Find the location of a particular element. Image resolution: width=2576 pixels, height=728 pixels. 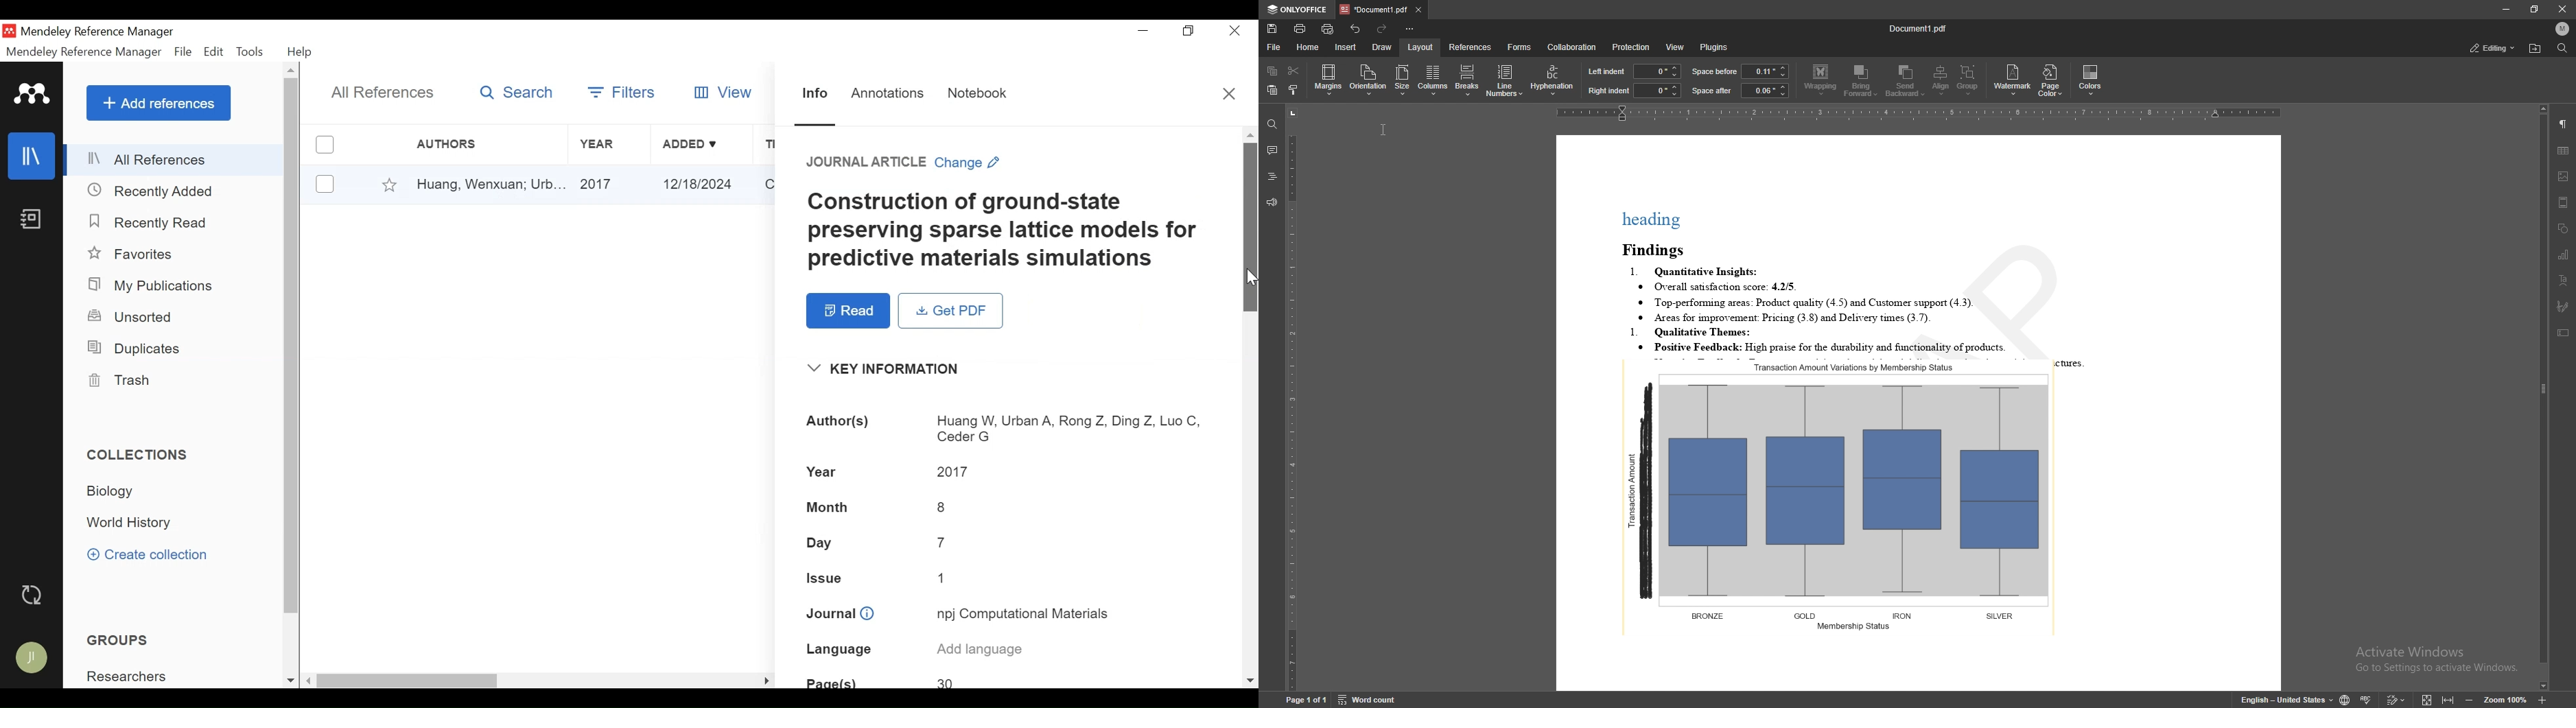

7 is located at coordinates (944, 541).